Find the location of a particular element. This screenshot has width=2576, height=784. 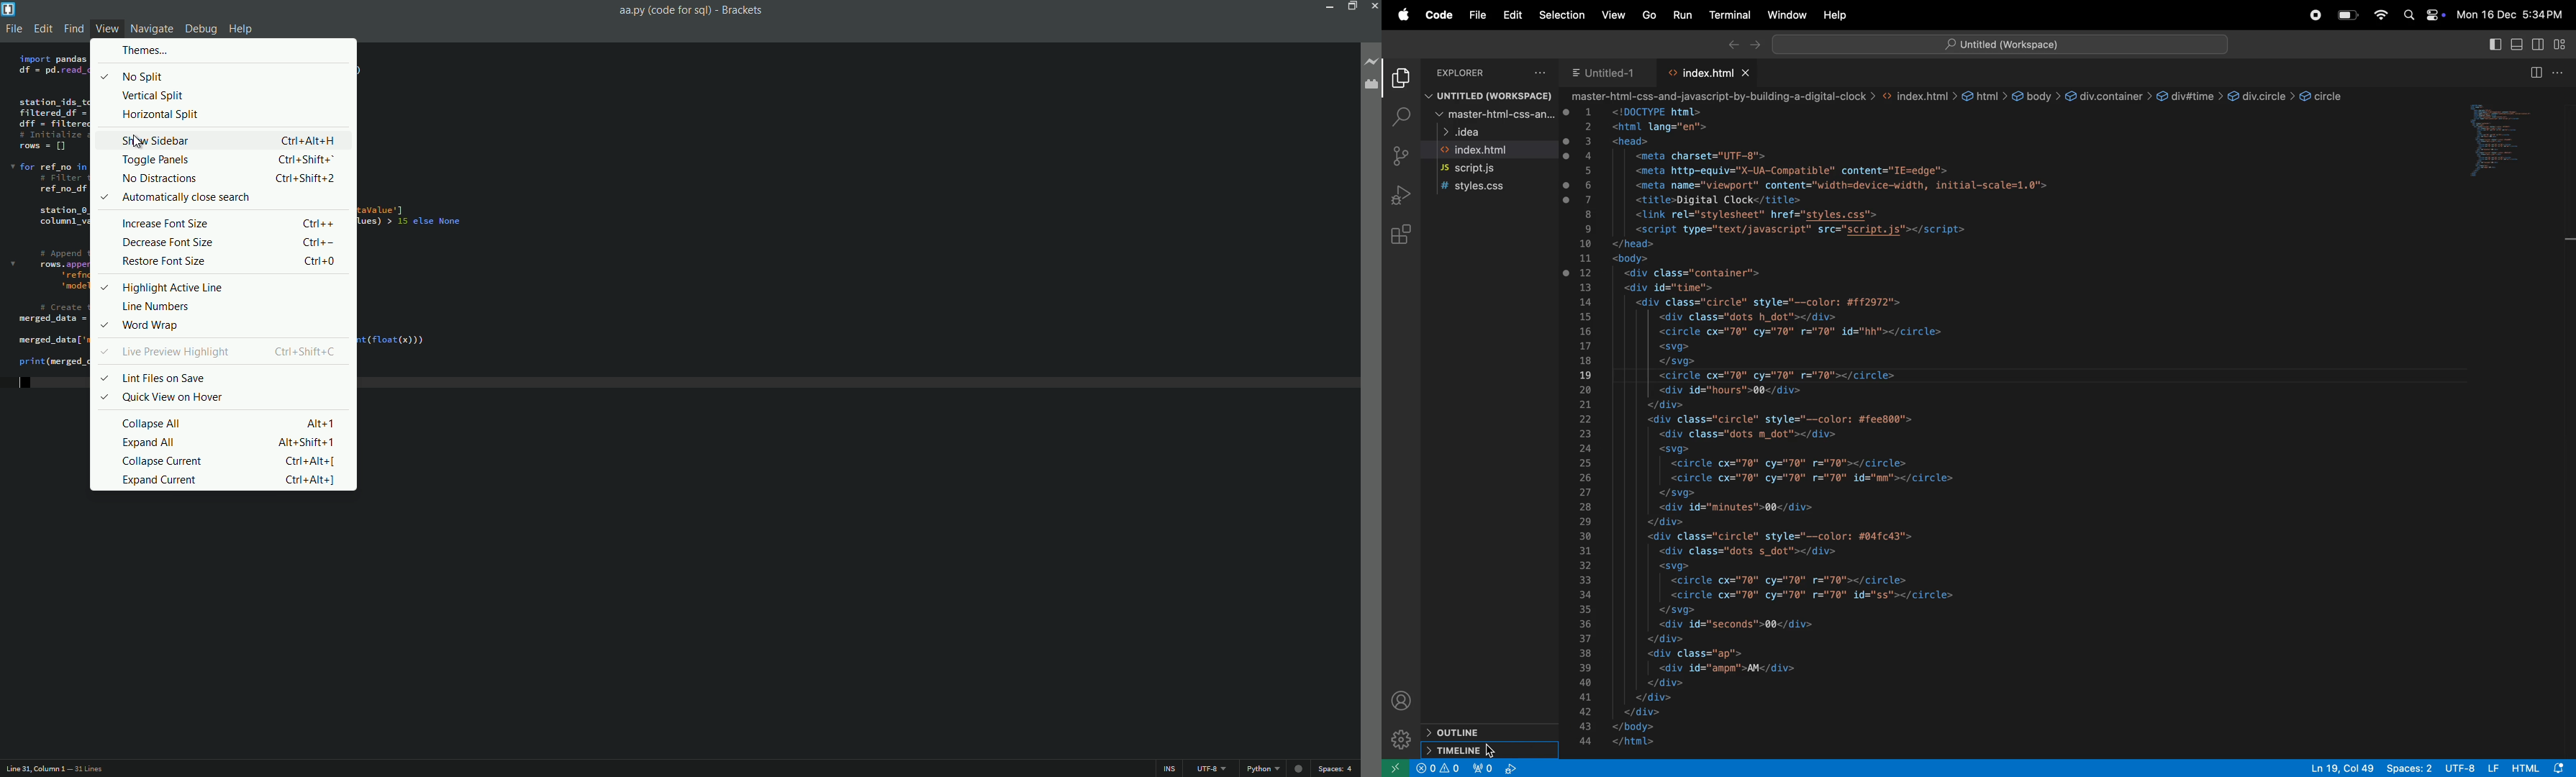

themes is located at coordinates (143, 50).